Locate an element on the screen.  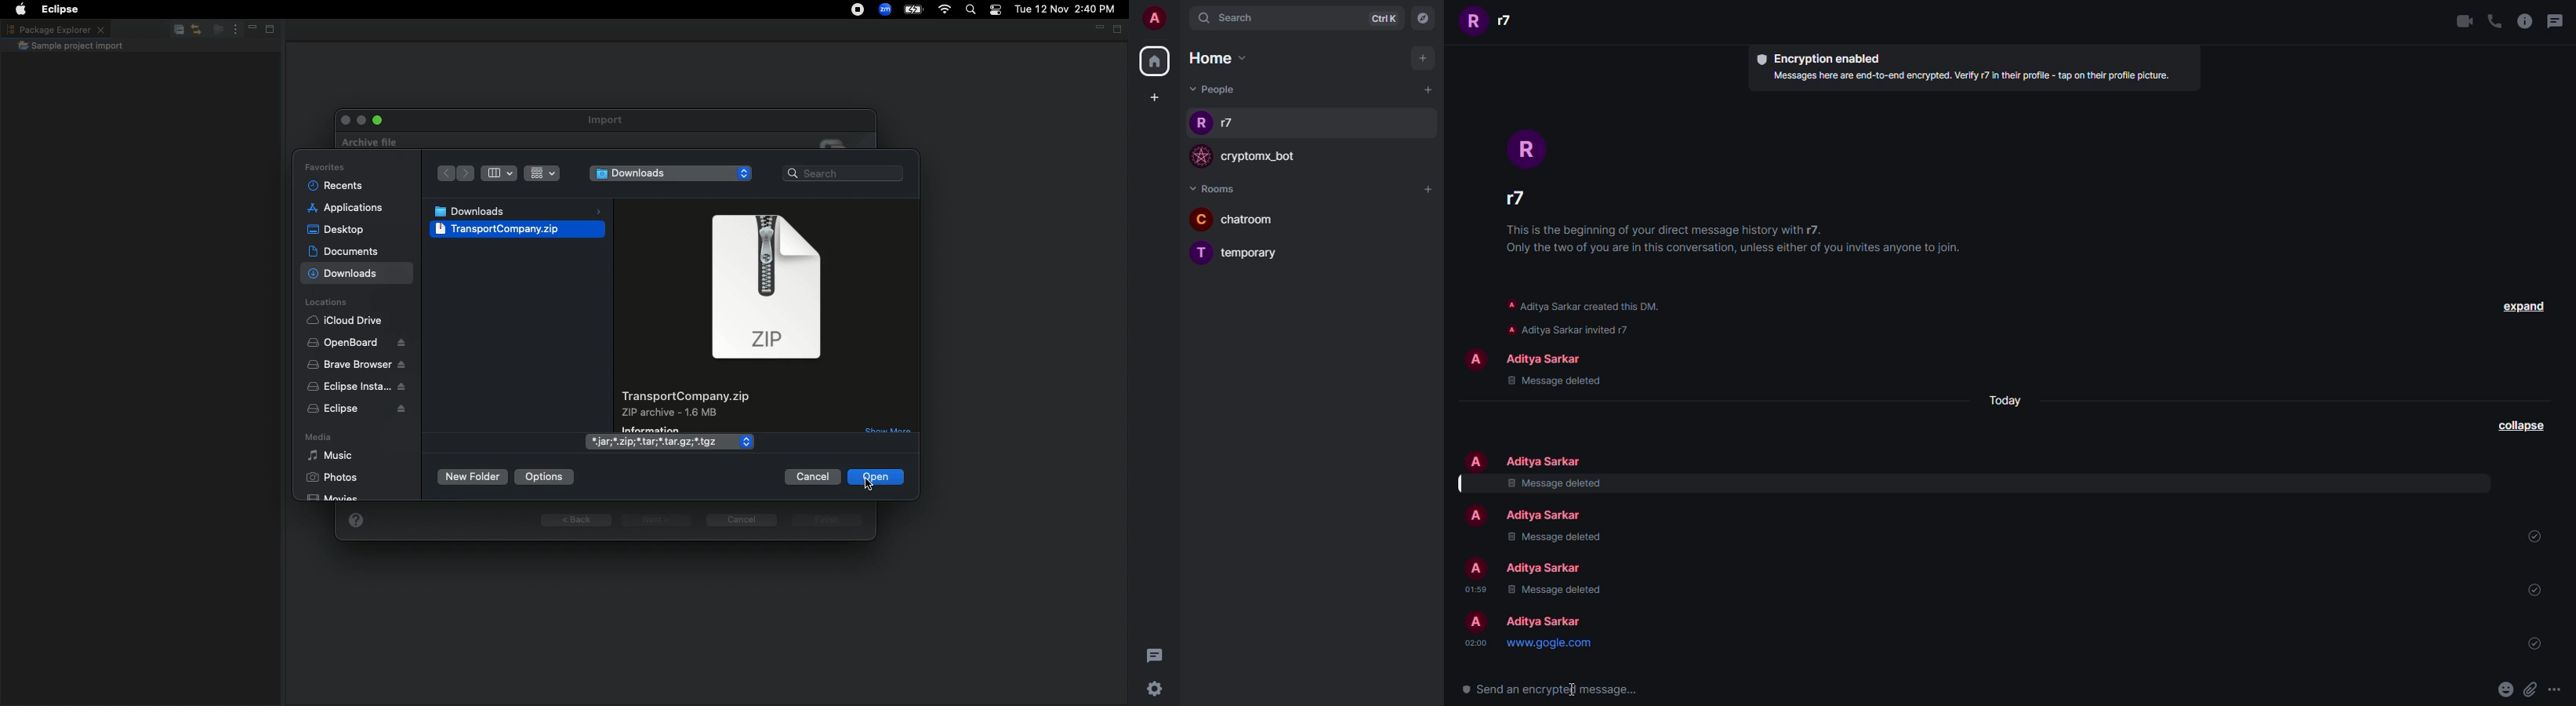
day is located at coordinates (2006, 403).